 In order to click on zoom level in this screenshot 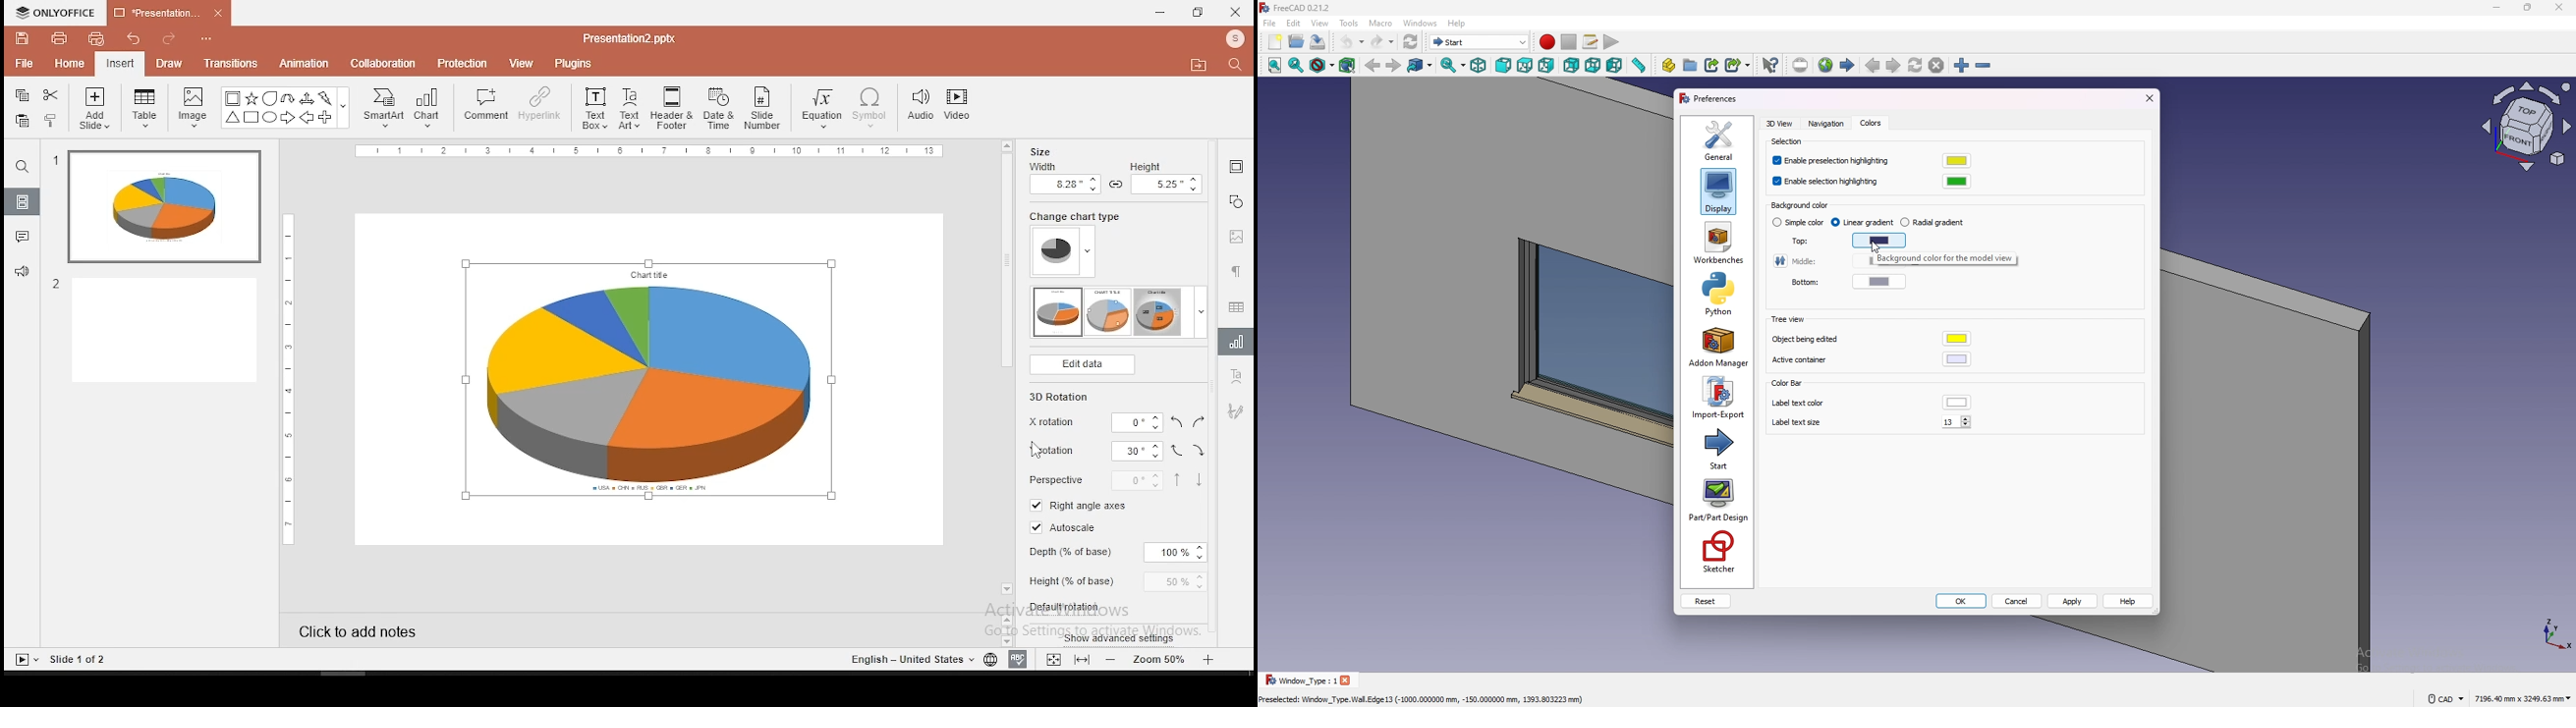, I will do `click(1163, 659)`.